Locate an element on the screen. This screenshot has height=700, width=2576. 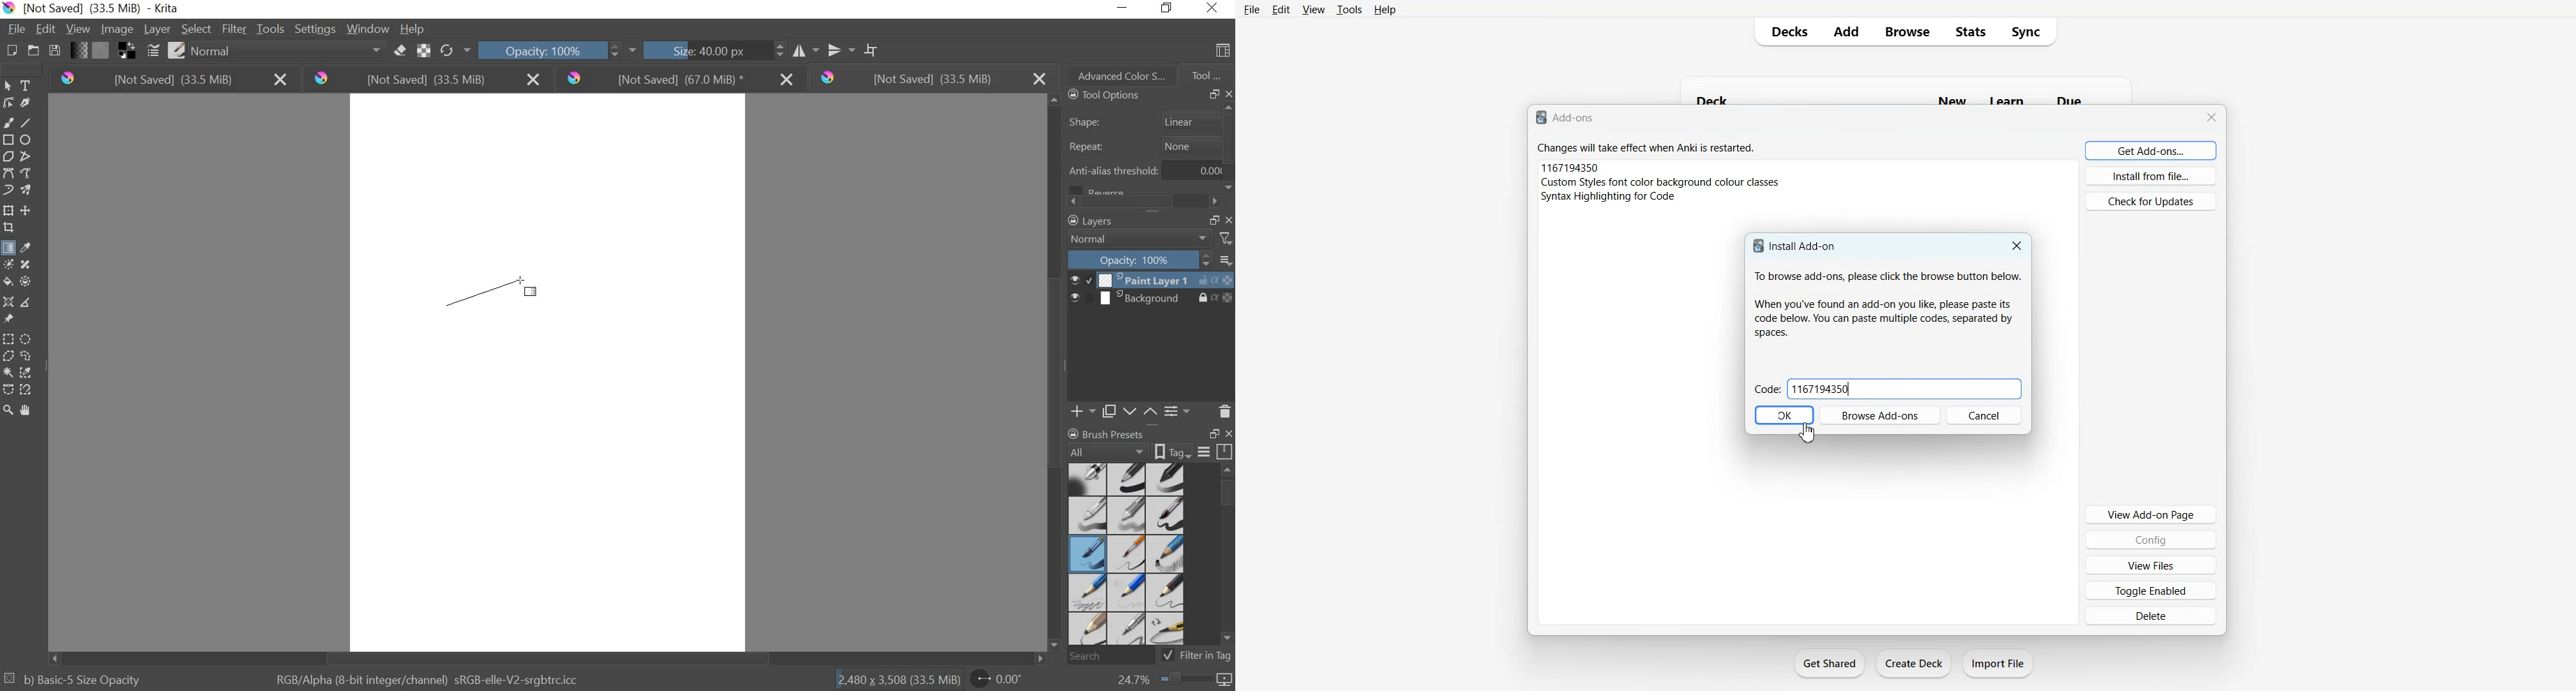
freehand selection is located at coordinates (28, 357).